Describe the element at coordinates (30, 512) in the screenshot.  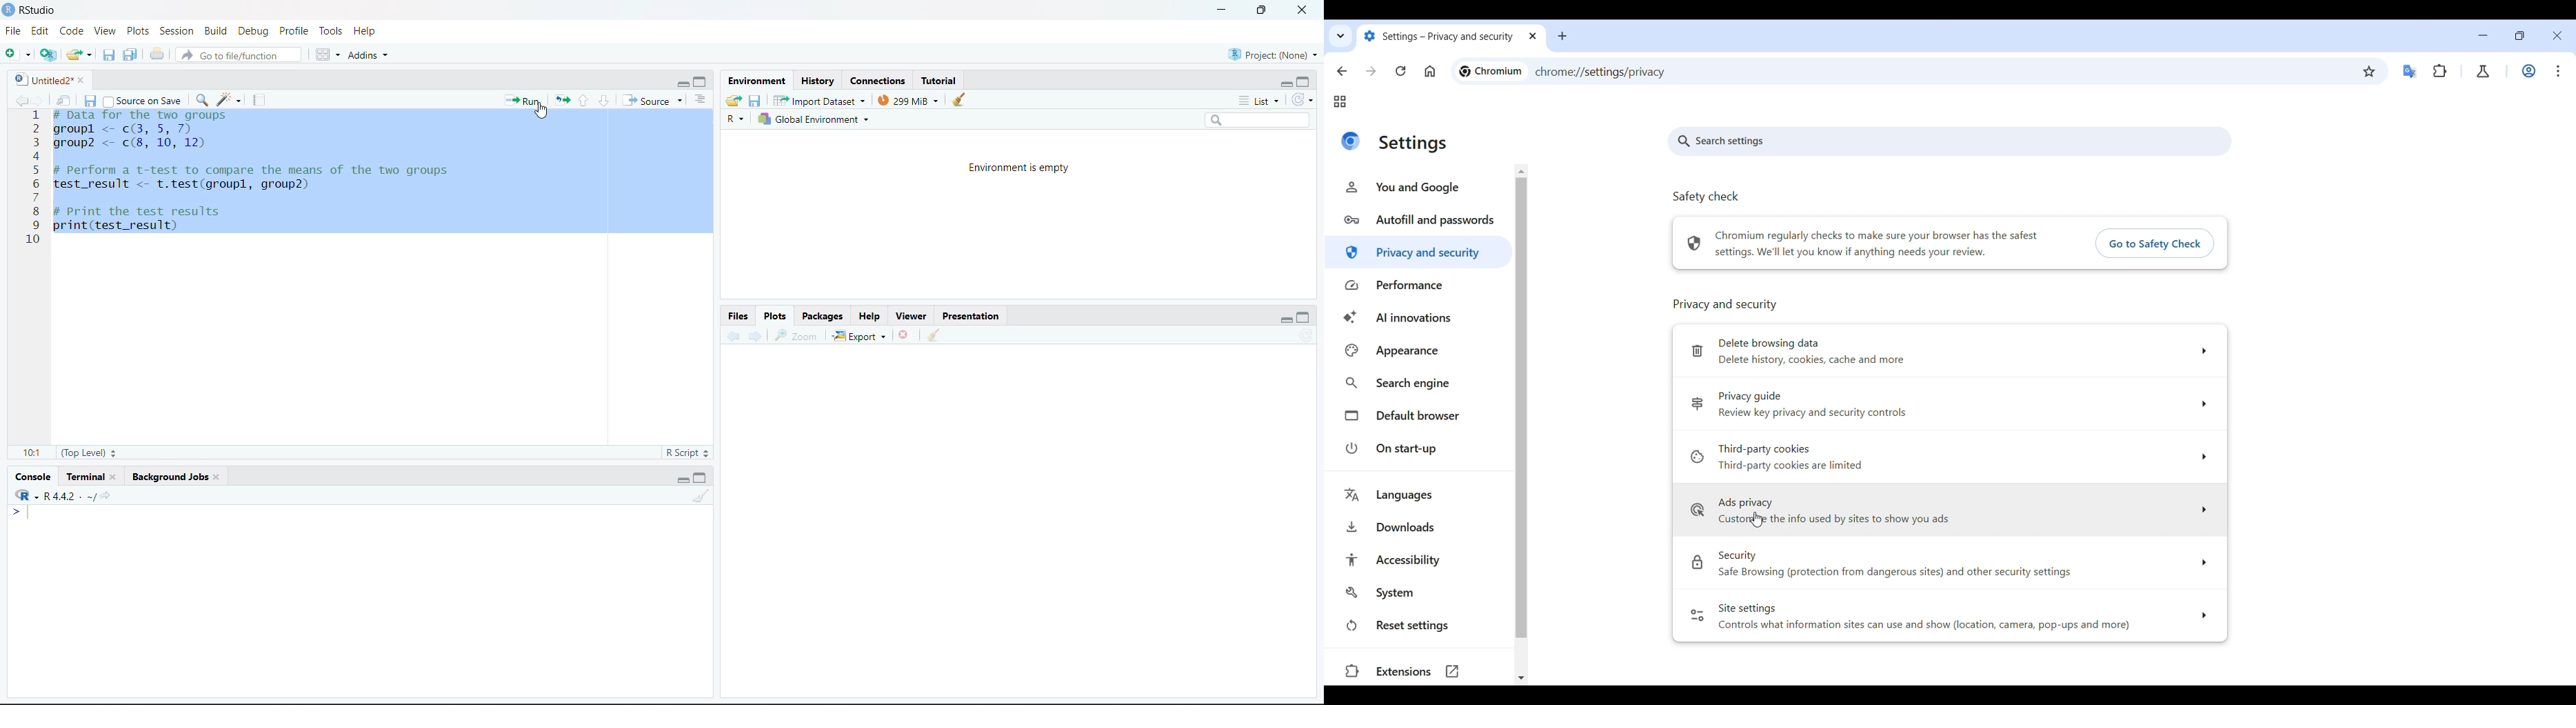
I see `text cursor` at that location.